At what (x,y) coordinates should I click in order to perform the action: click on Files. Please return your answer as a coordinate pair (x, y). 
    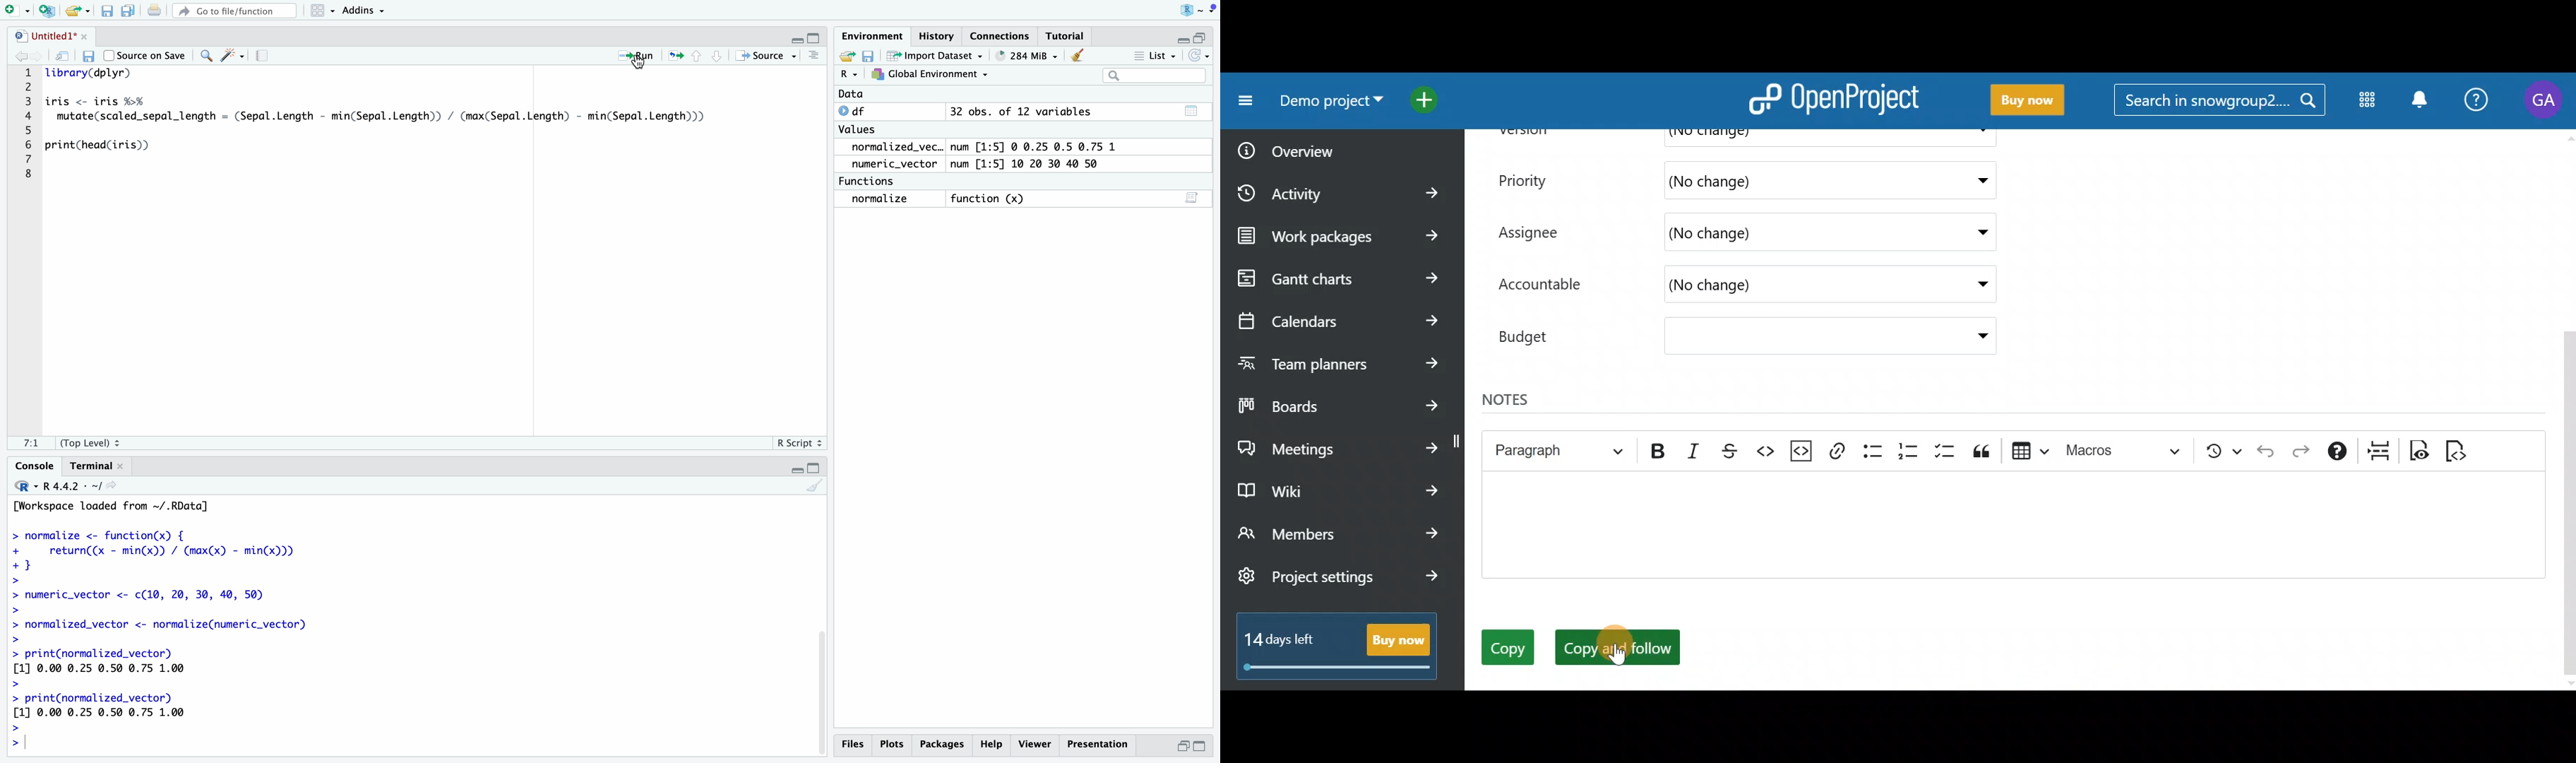
    Looking at the image, I should click on (852, 744).